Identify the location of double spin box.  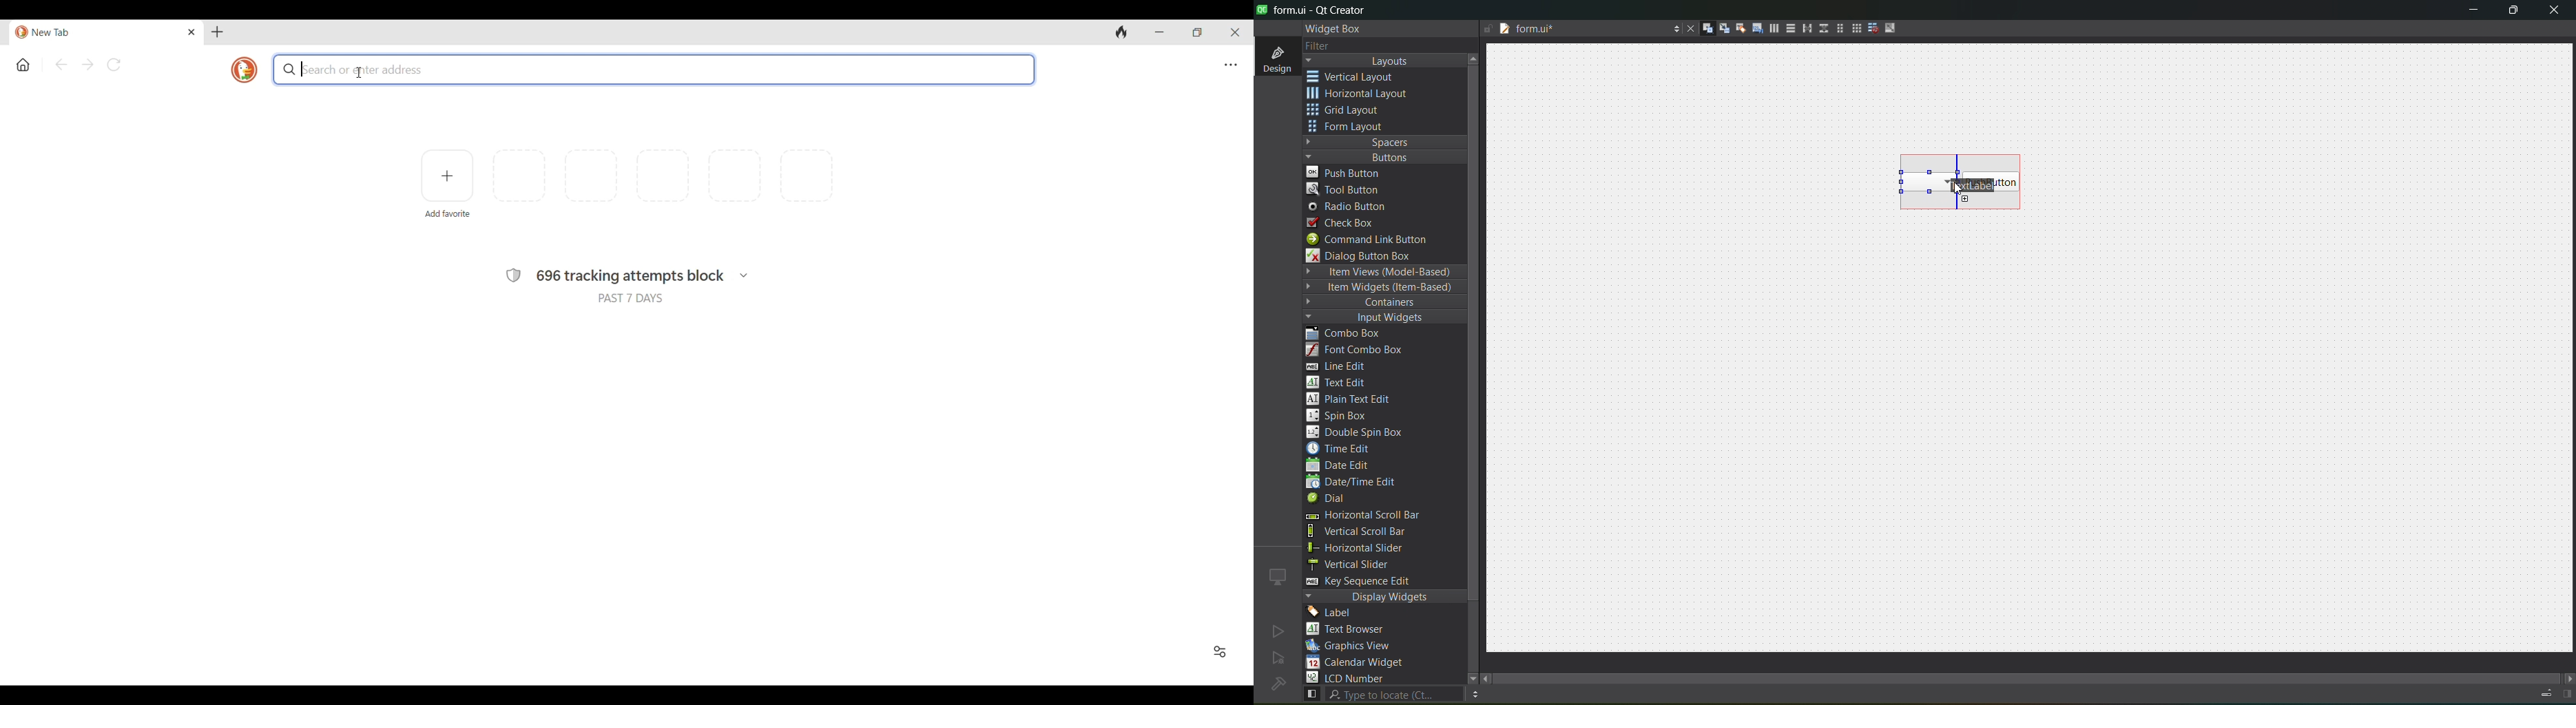
(1364, 432).